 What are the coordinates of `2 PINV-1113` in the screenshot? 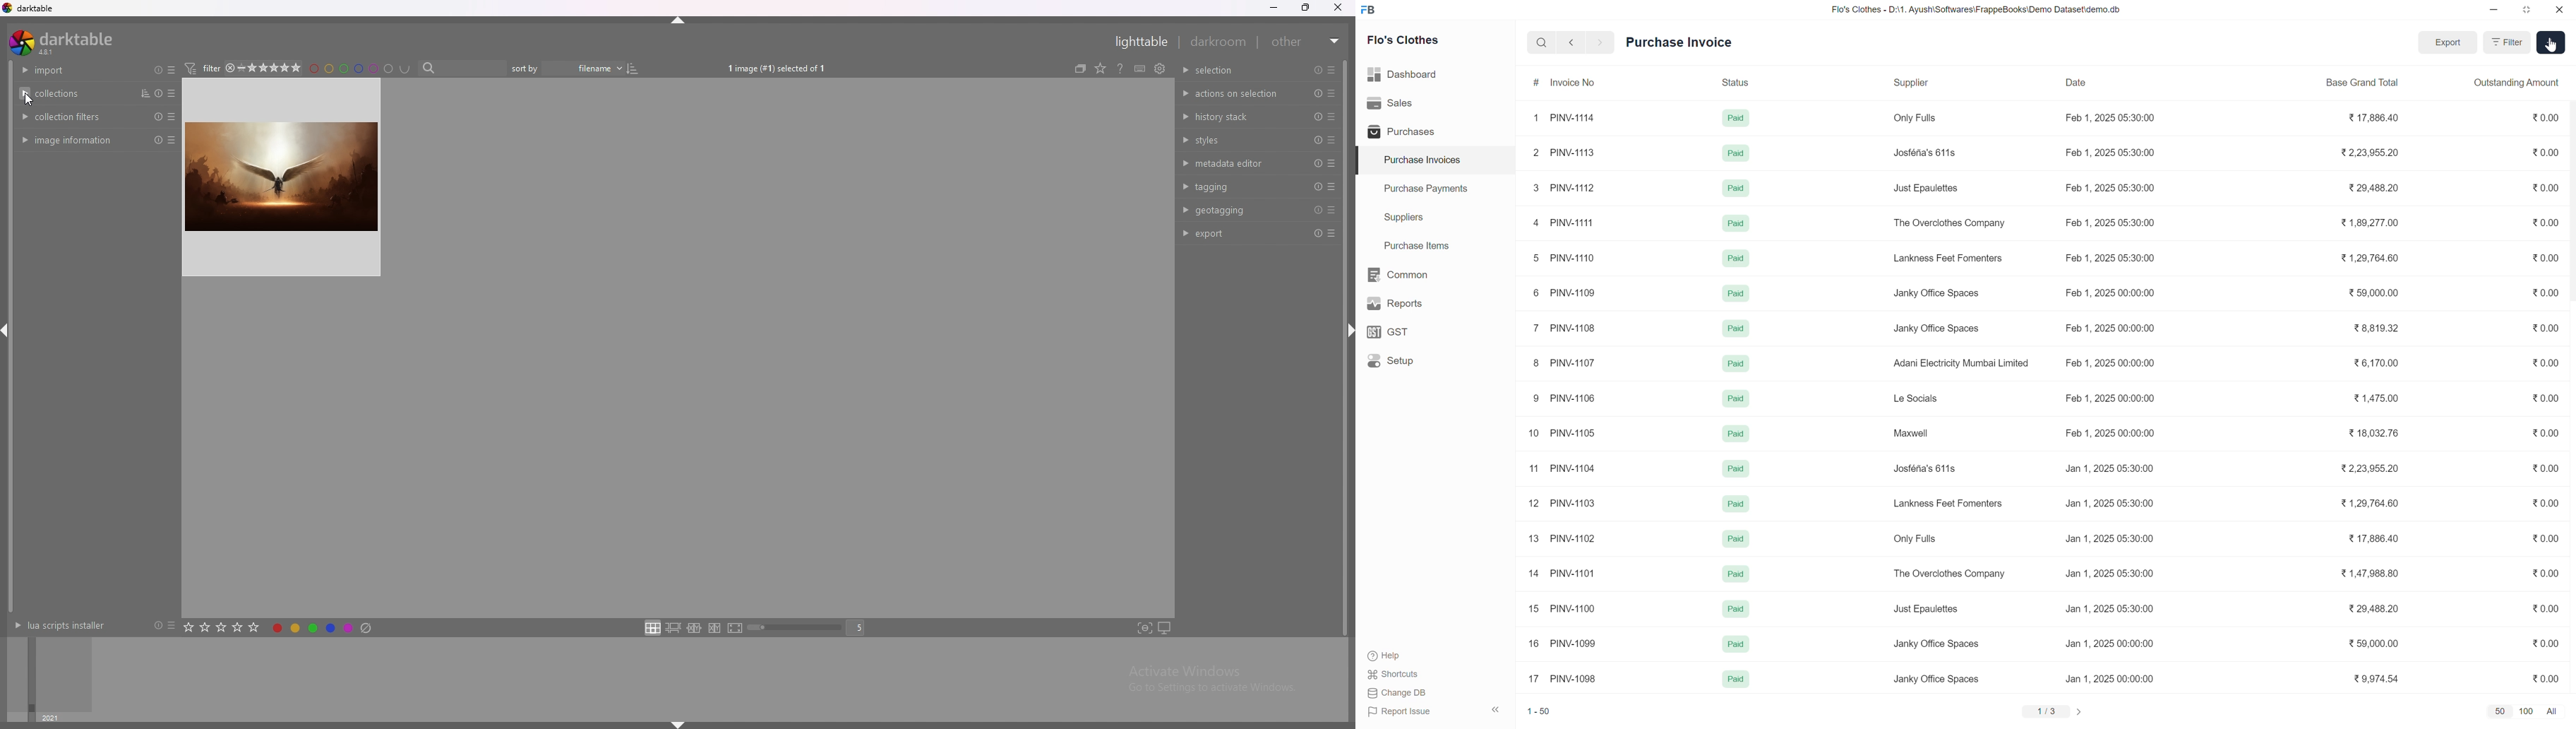 It's located at (1563, 152).